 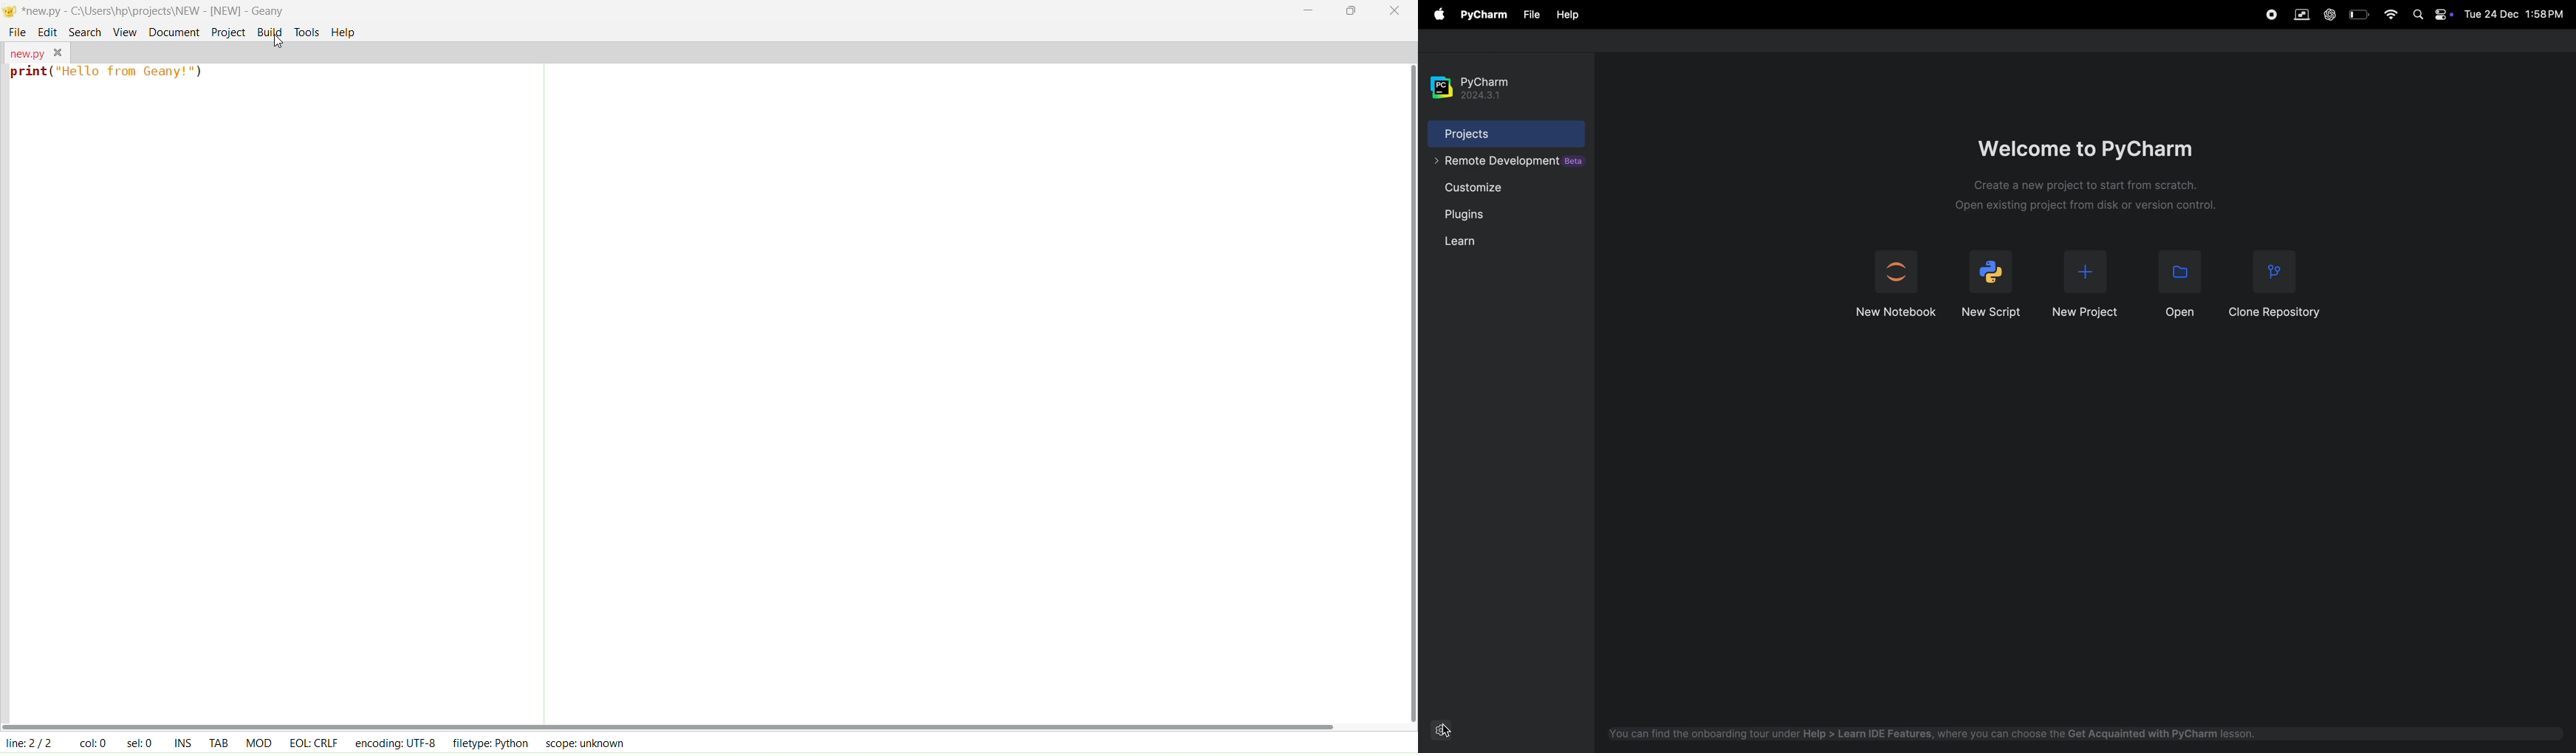 I want to click on ins, so click(x=185, y=743).